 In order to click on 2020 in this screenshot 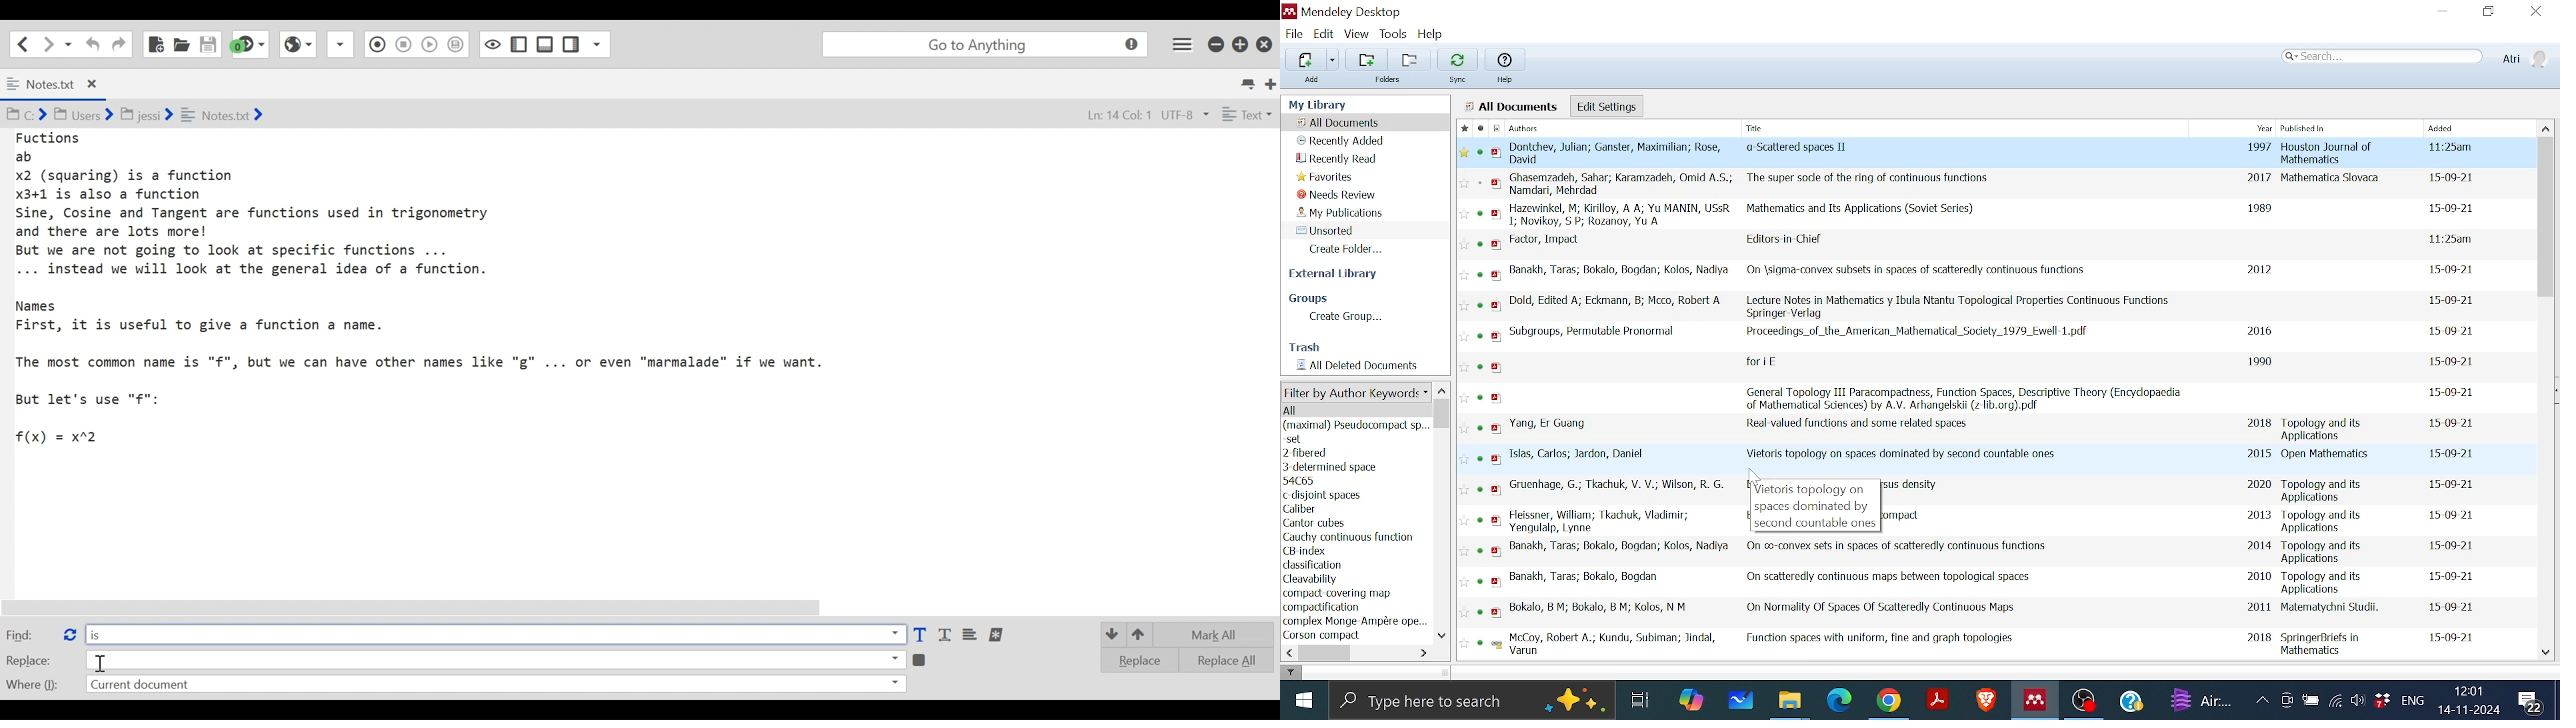, I will do `click(2259, 486)`.